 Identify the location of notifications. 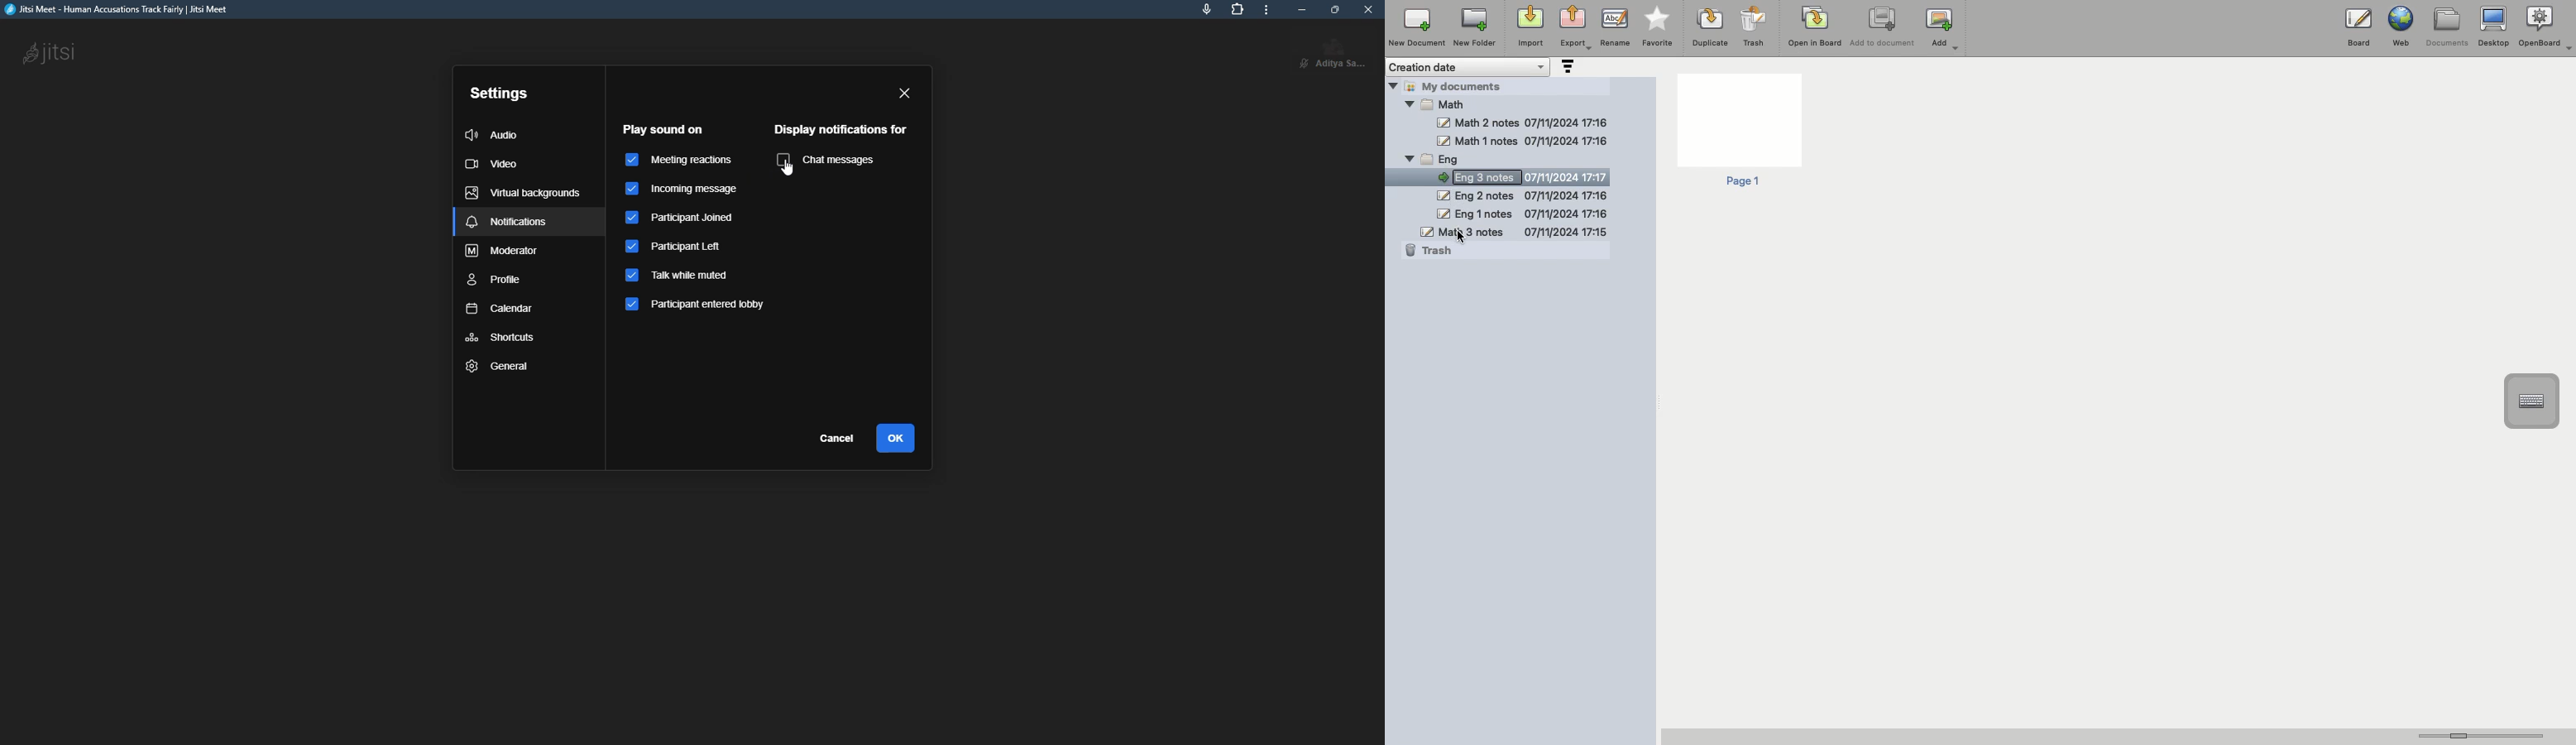
(509, 223).